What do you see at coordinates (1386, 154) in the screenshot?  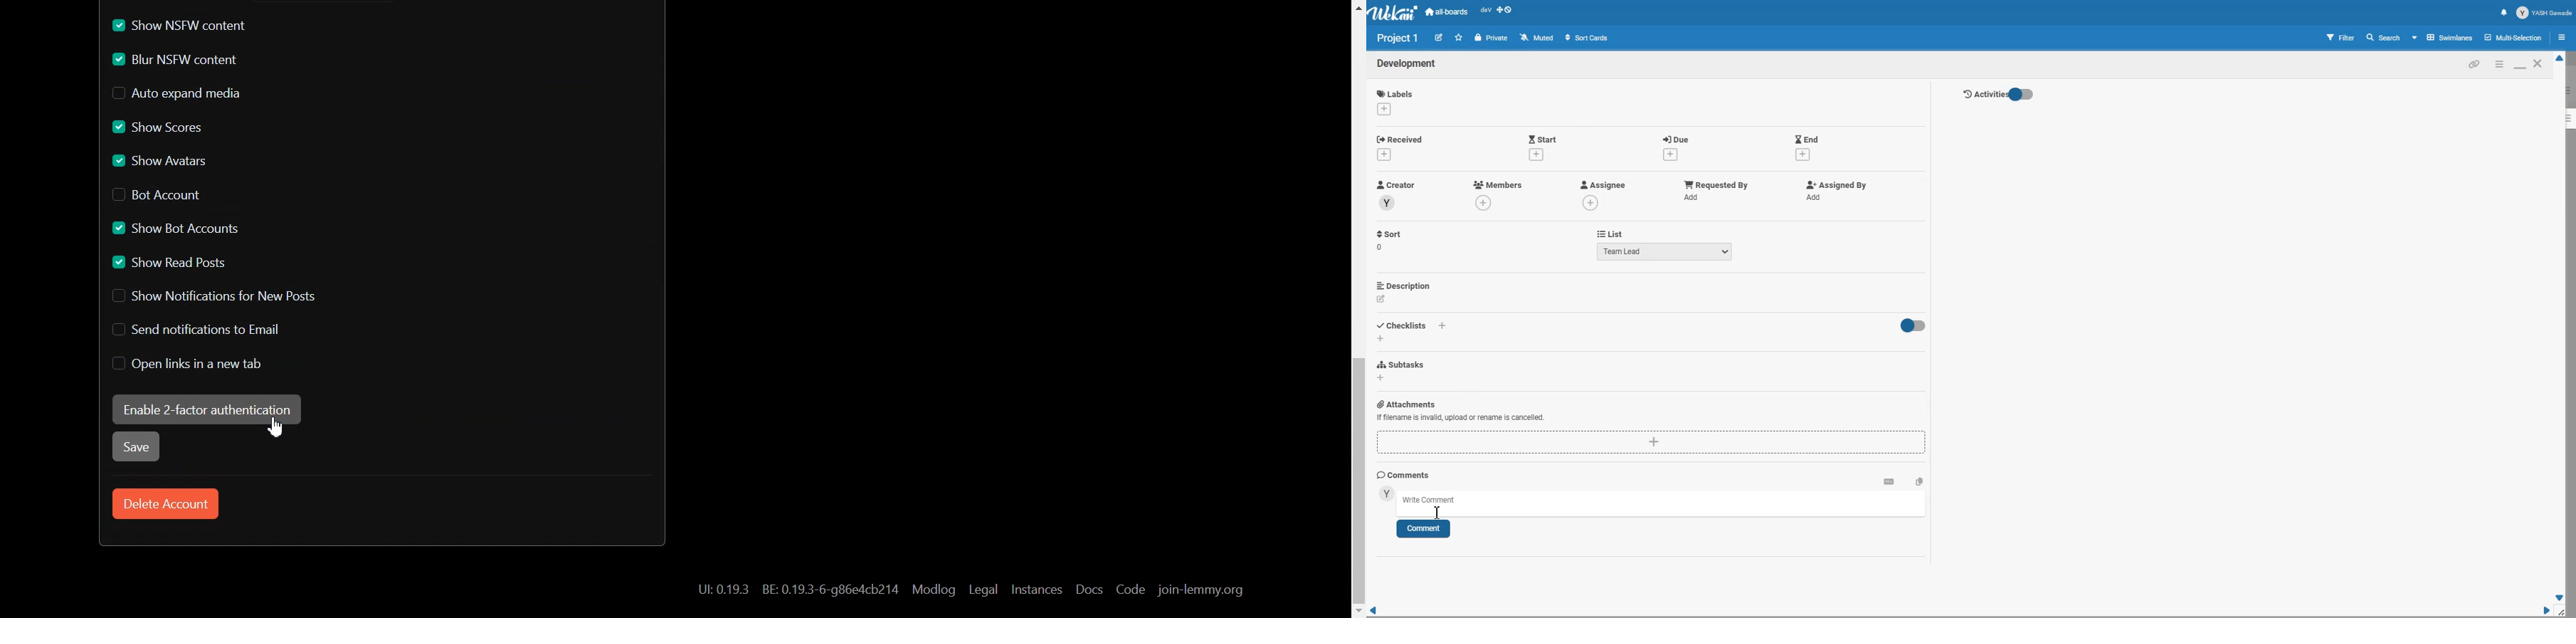 I see `add` at bounding box center [1386, 154].